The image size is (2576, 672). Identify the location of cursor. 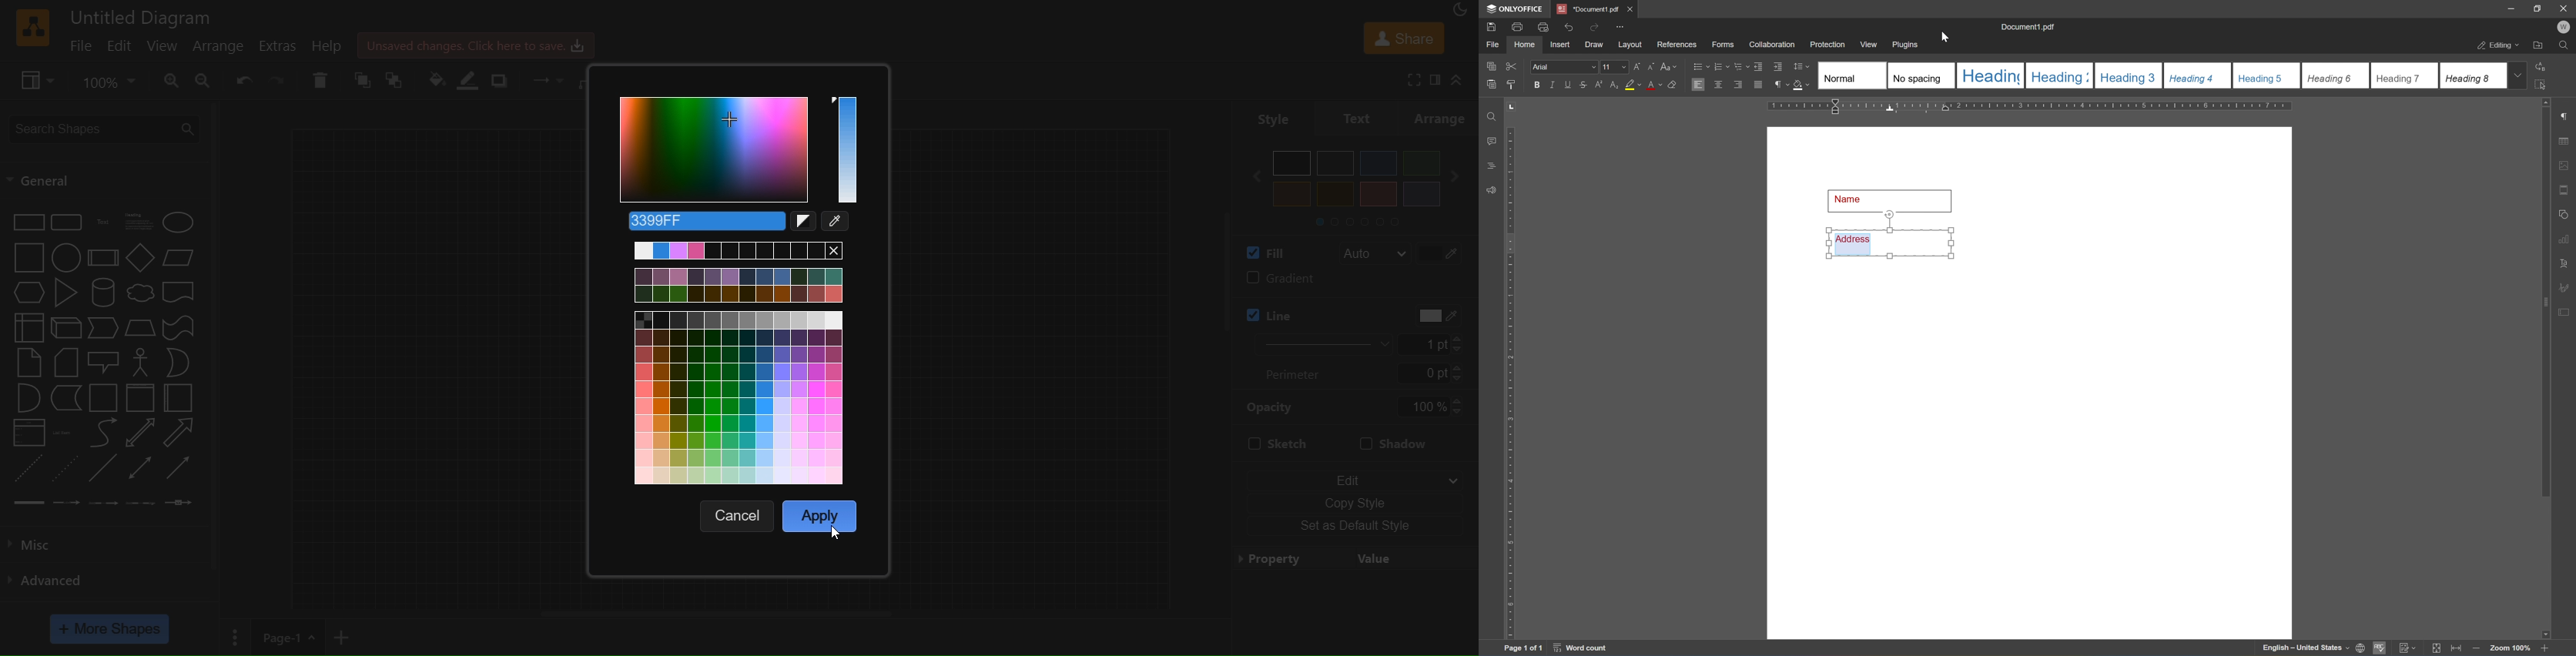
(1946, 39).